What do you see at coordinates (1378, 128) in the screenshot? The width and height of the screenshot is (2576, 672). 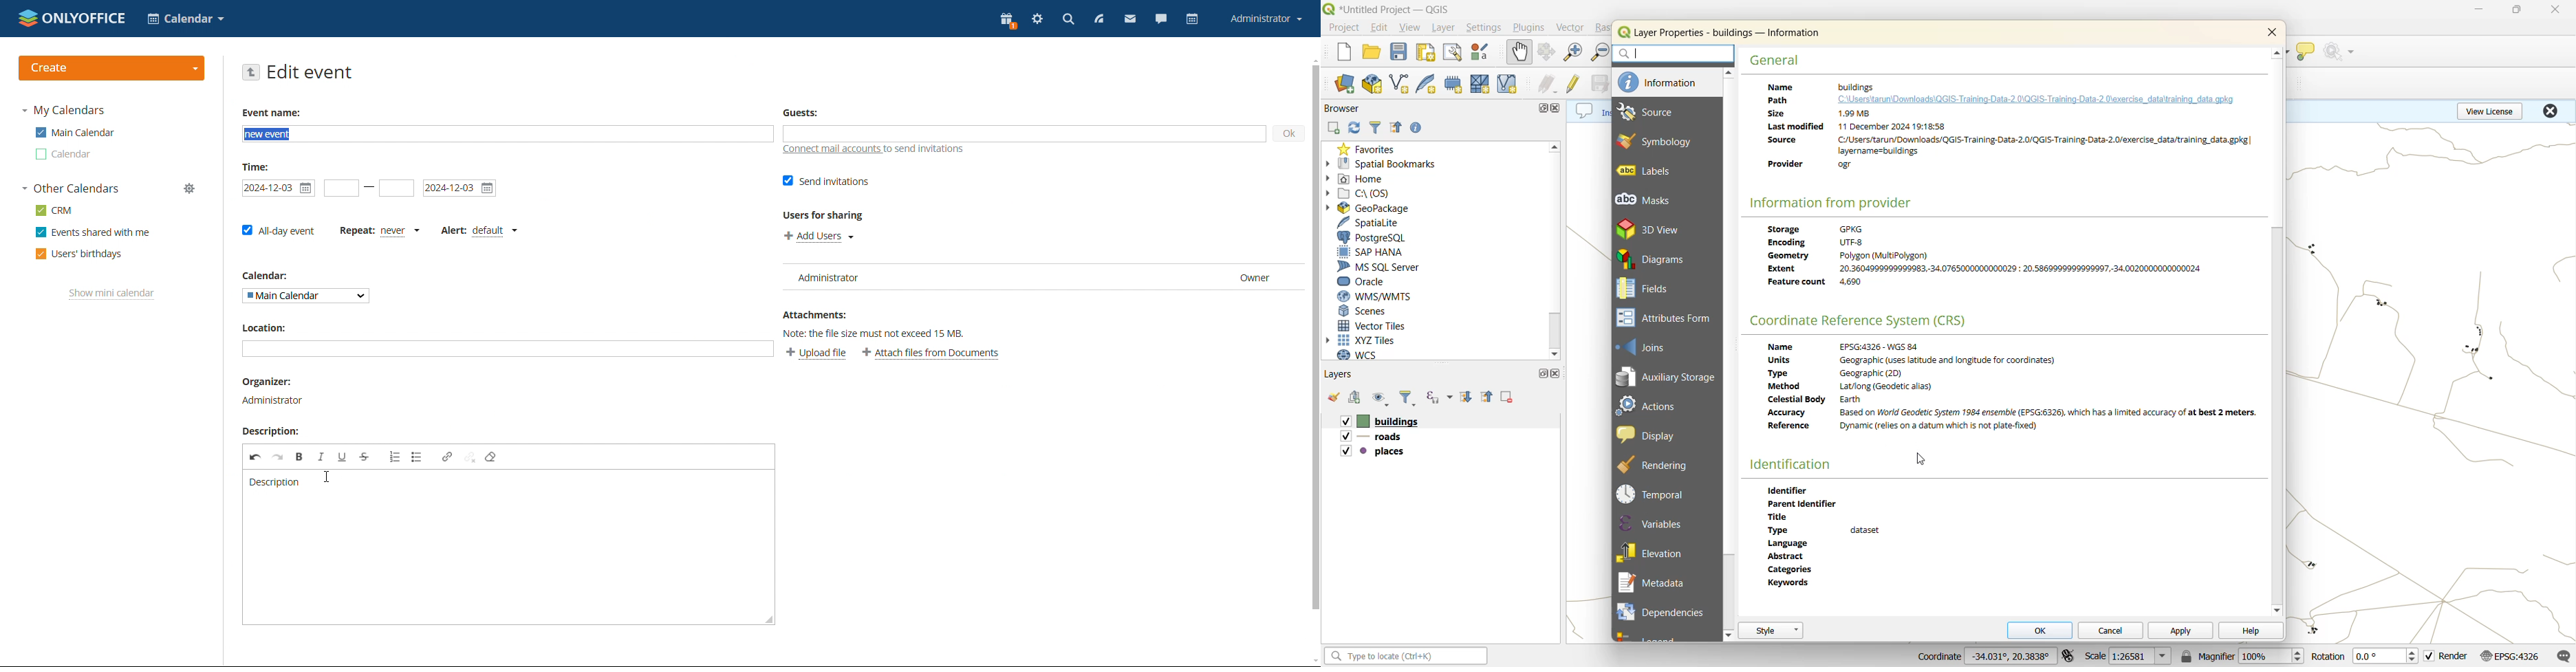 I see `filter` at bounding box center [1378, 128].